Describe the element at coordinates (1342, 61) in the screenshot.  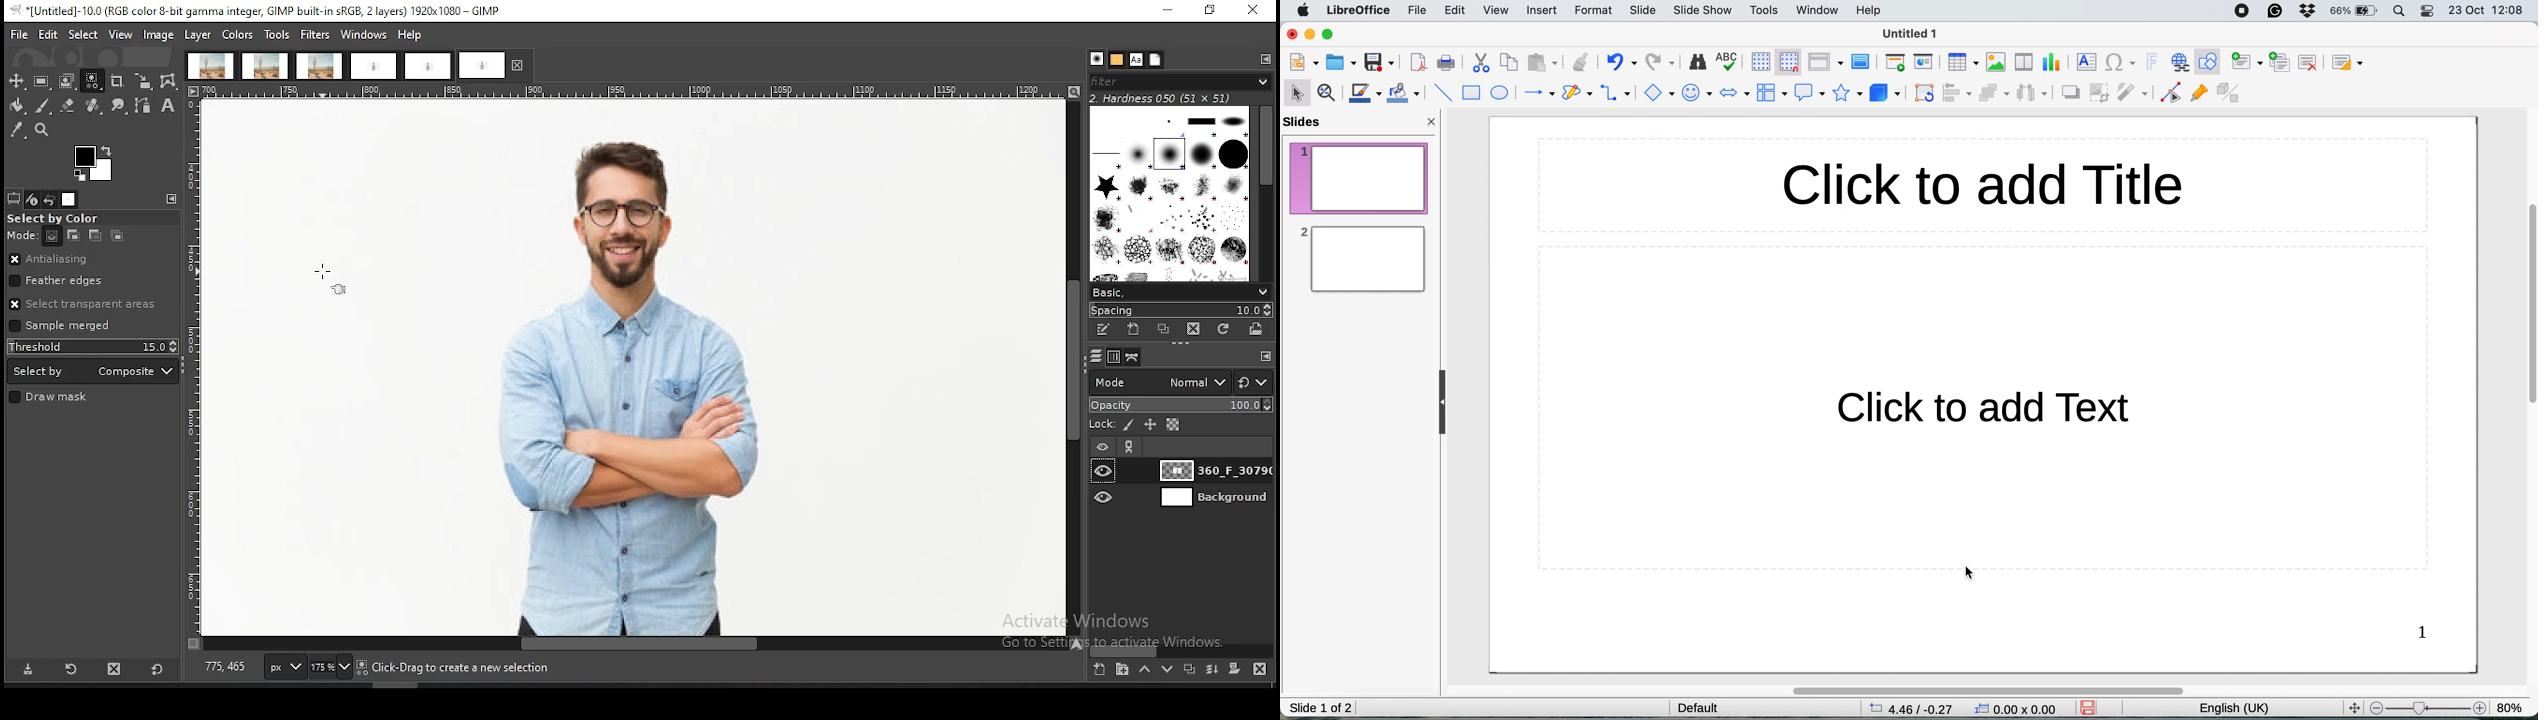
I see `open` at that location.